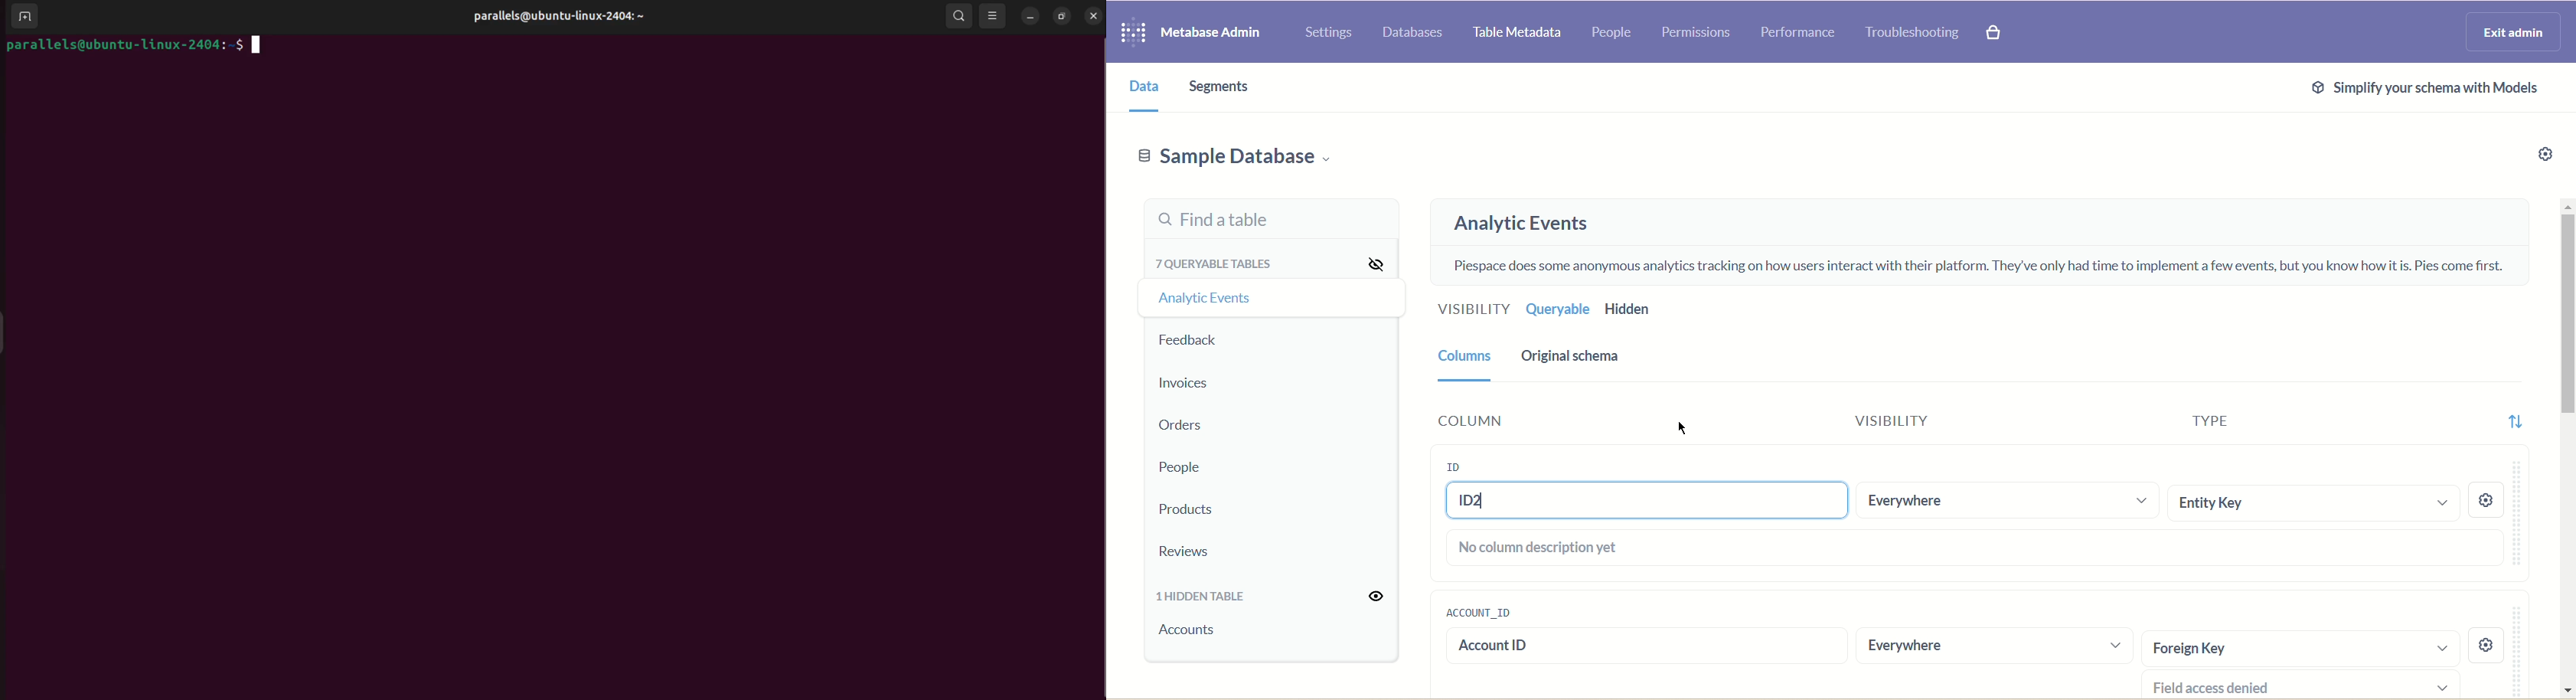  What do you see at coordinates (1606, 357) in the screenshot?
I see `Original schema` at bounding box center [1606, 357].